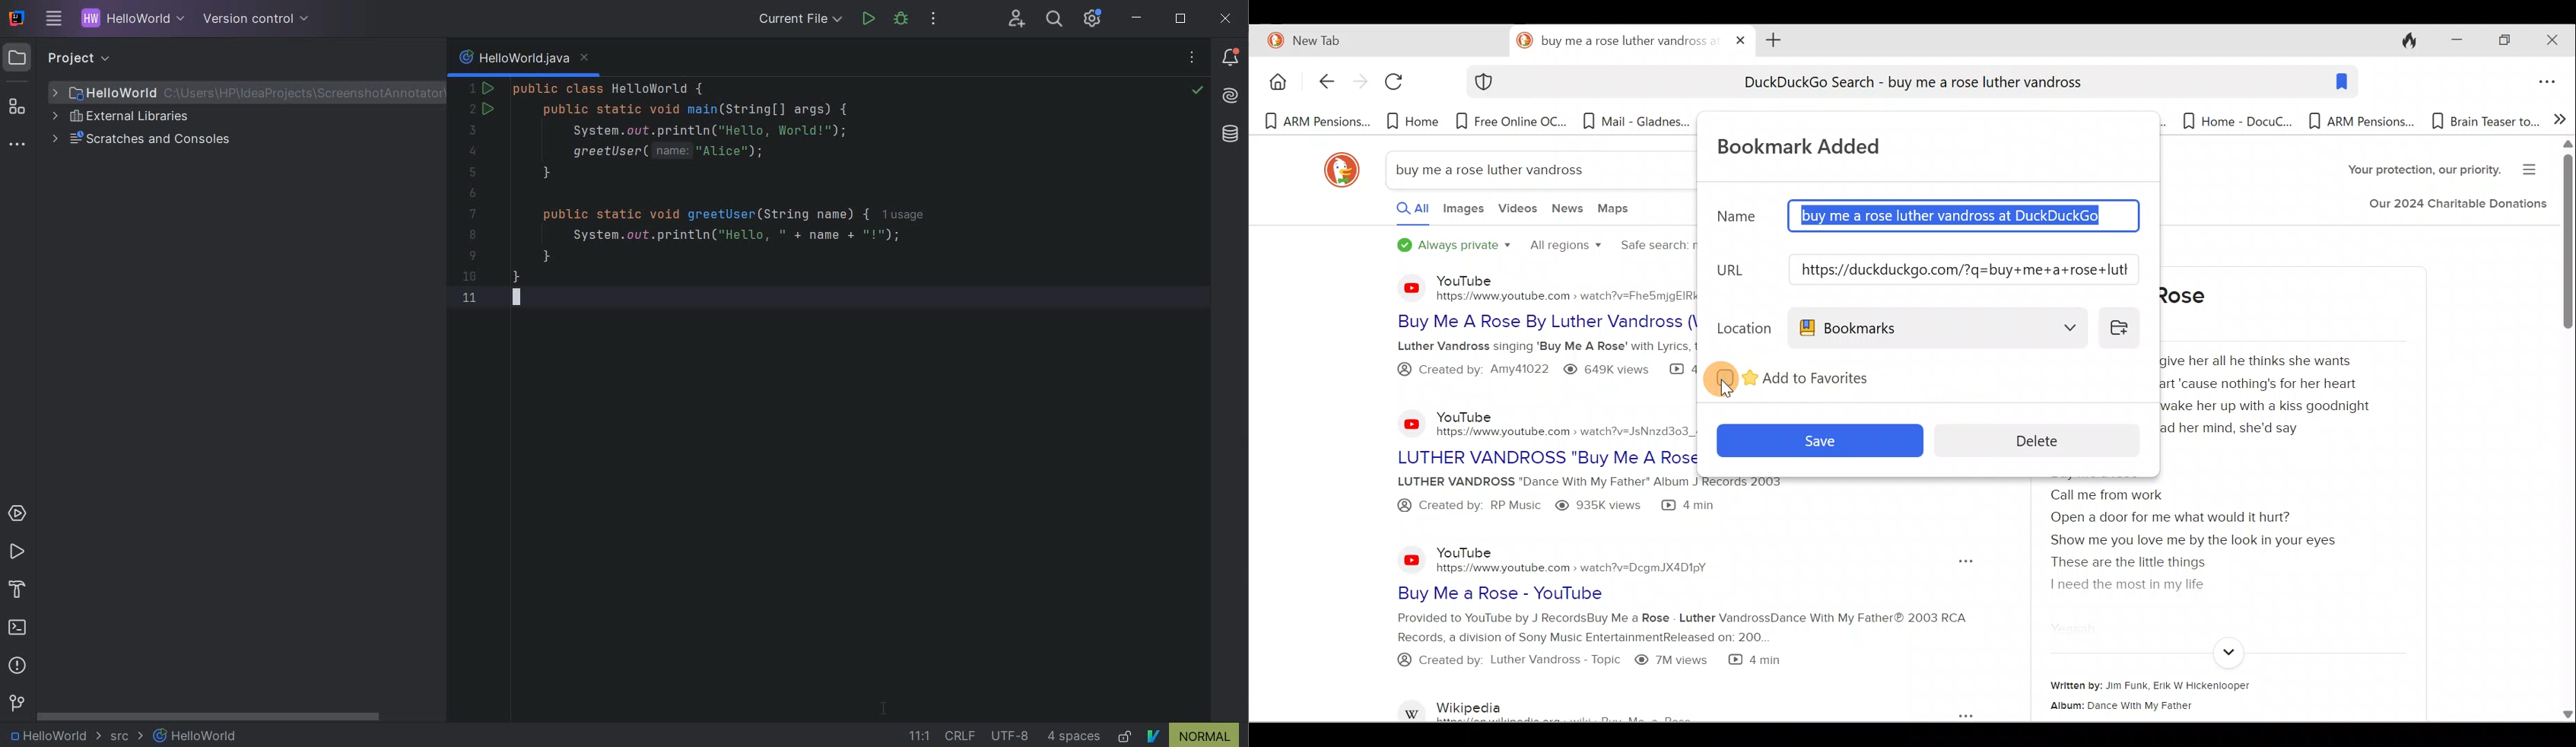 The height and width of the screenshot is (756, 2576). I want to click on INDENT, so click(1075, 736).